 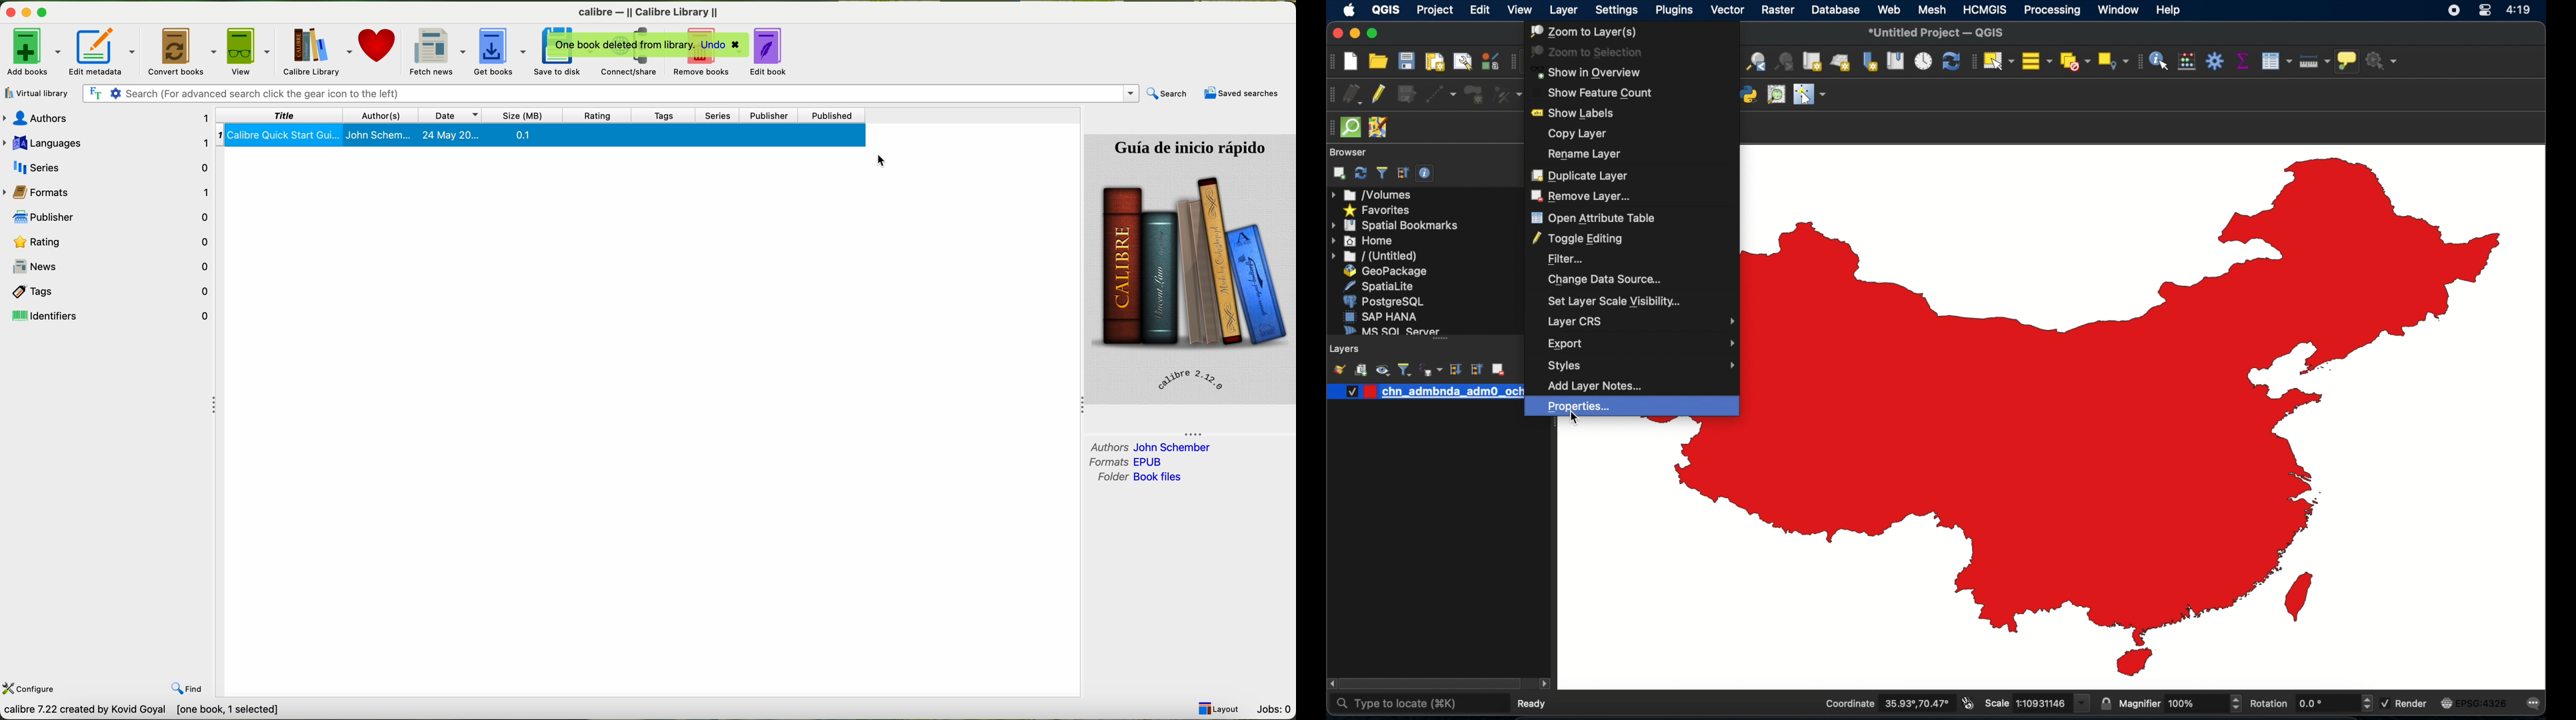 What do you see at coordinates (1396, 704) in the screenshot?
I see `type to locate` at bounding box center [1396, 704].